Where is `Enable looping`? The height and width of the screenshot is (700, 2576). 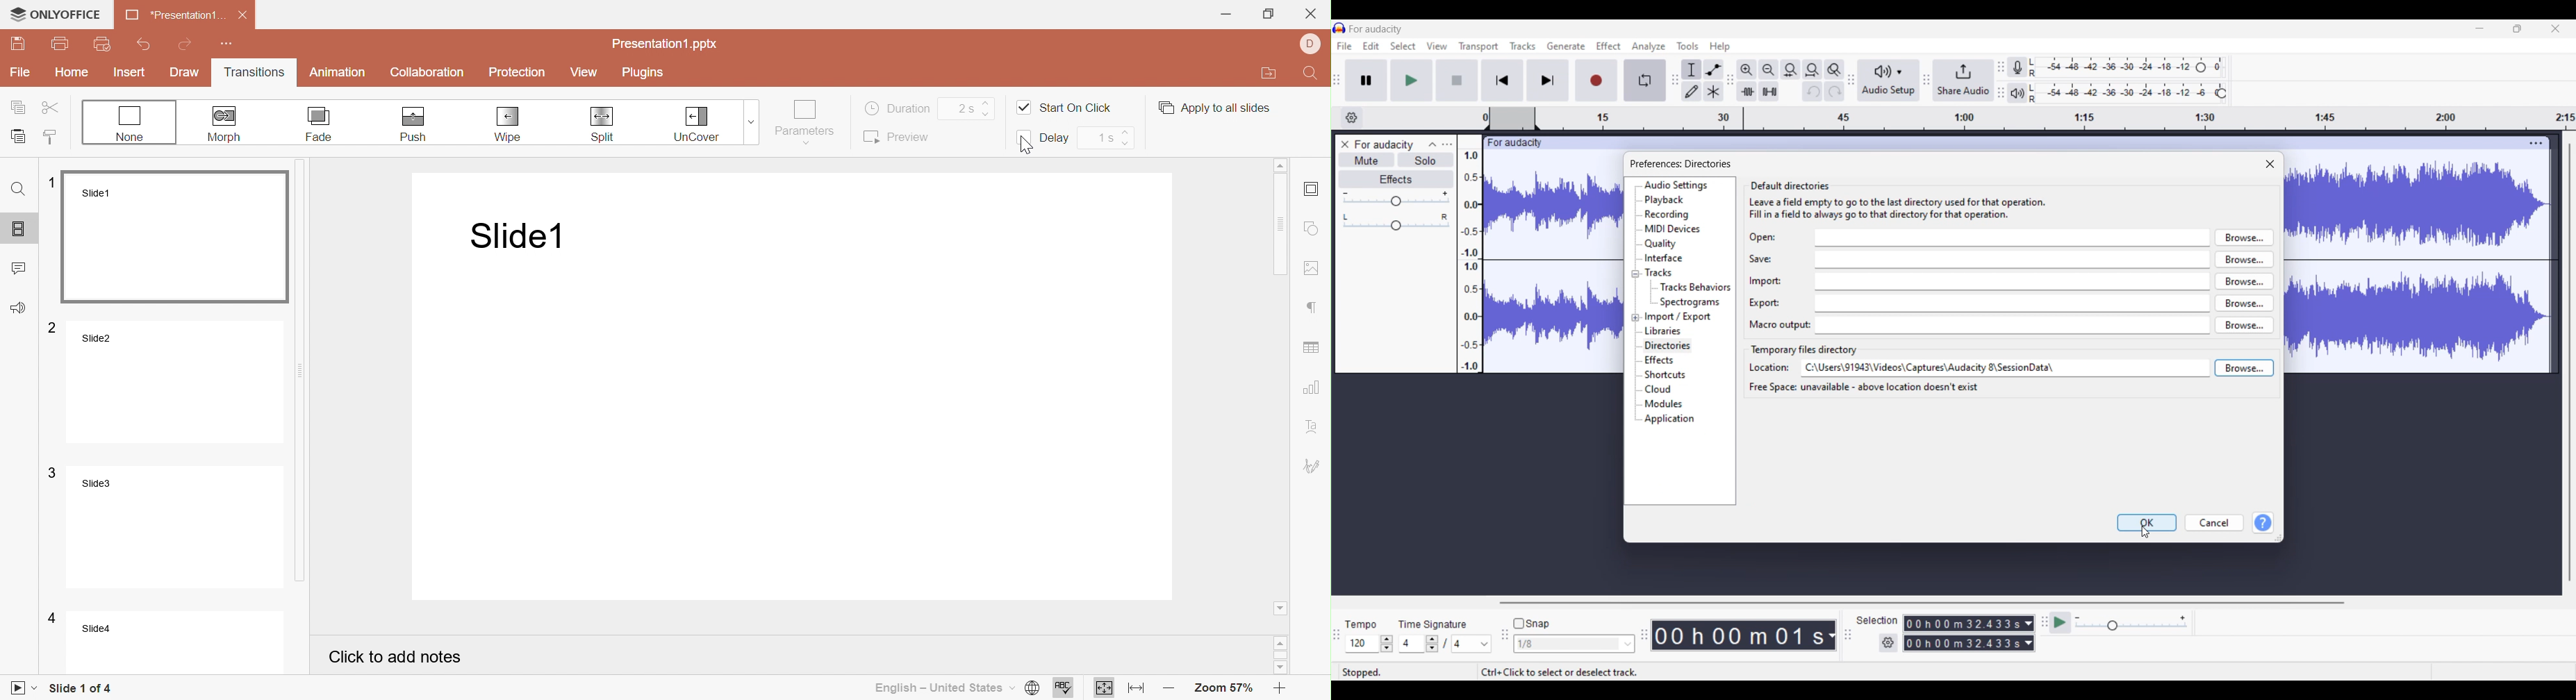
Enable looping is located at coordinates (1645, 80).